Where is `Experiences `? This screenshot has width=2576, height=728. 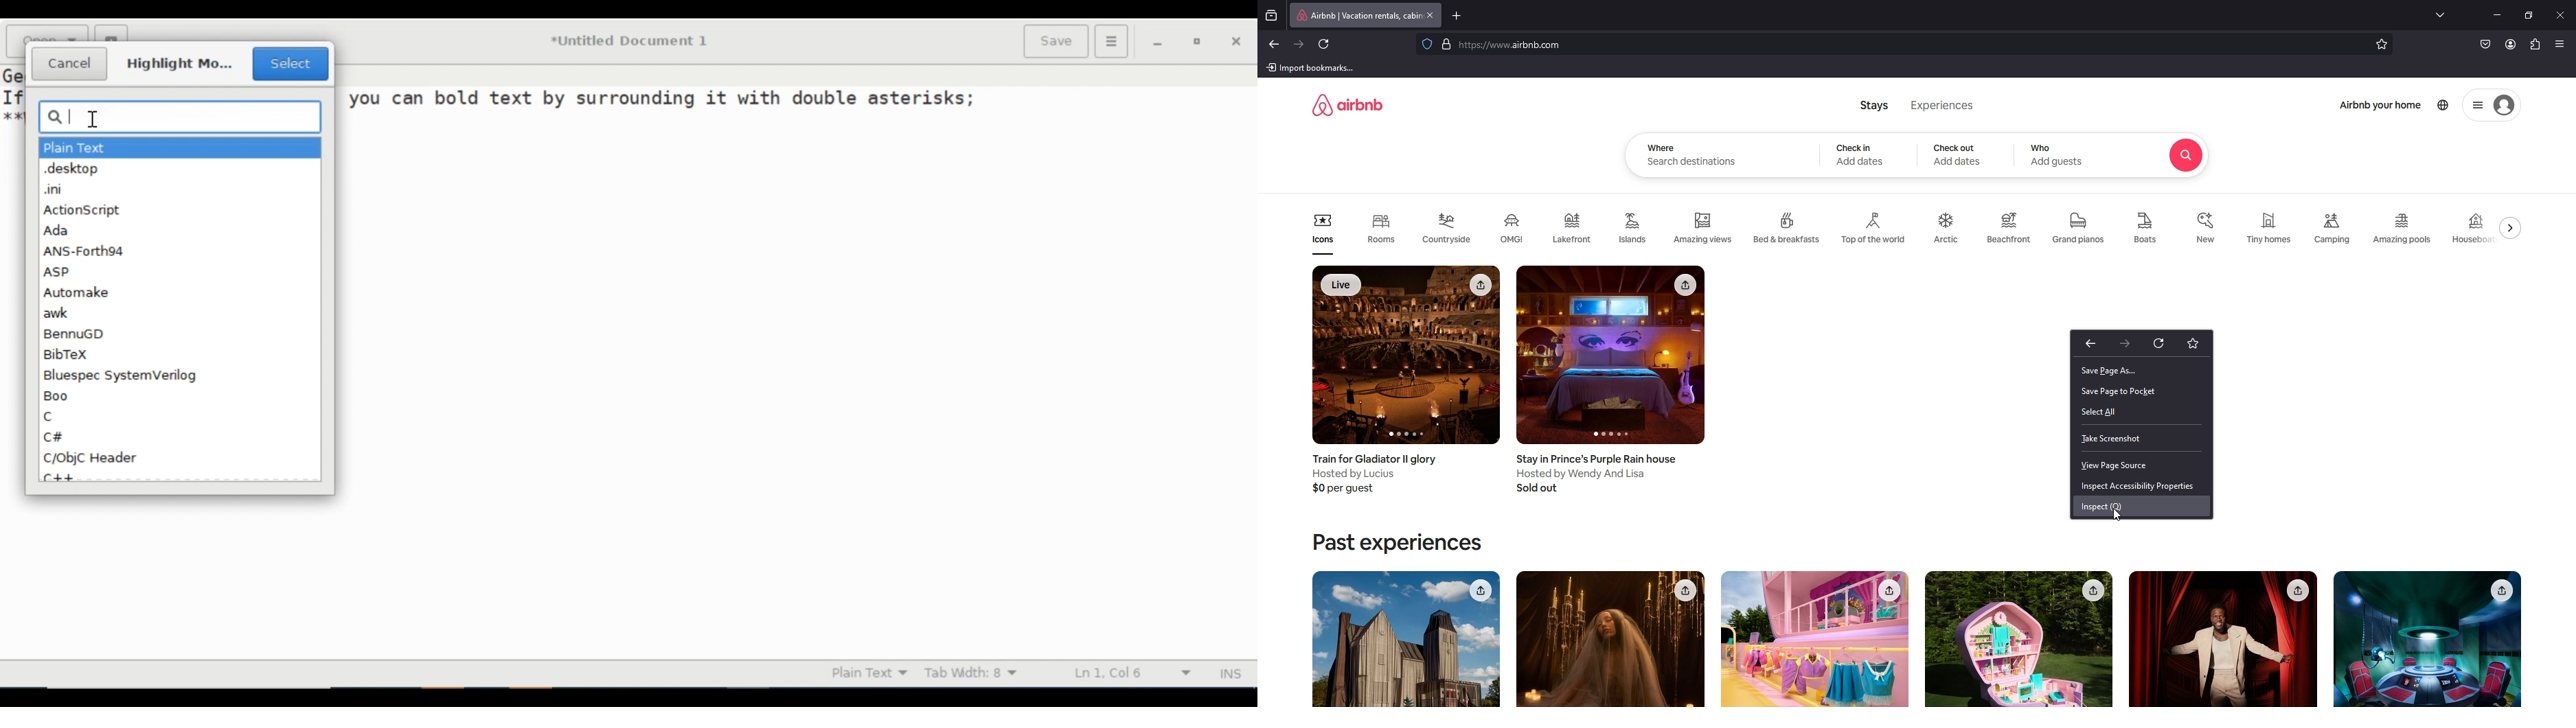
Experiences  is located at coordinates (1943, 105).